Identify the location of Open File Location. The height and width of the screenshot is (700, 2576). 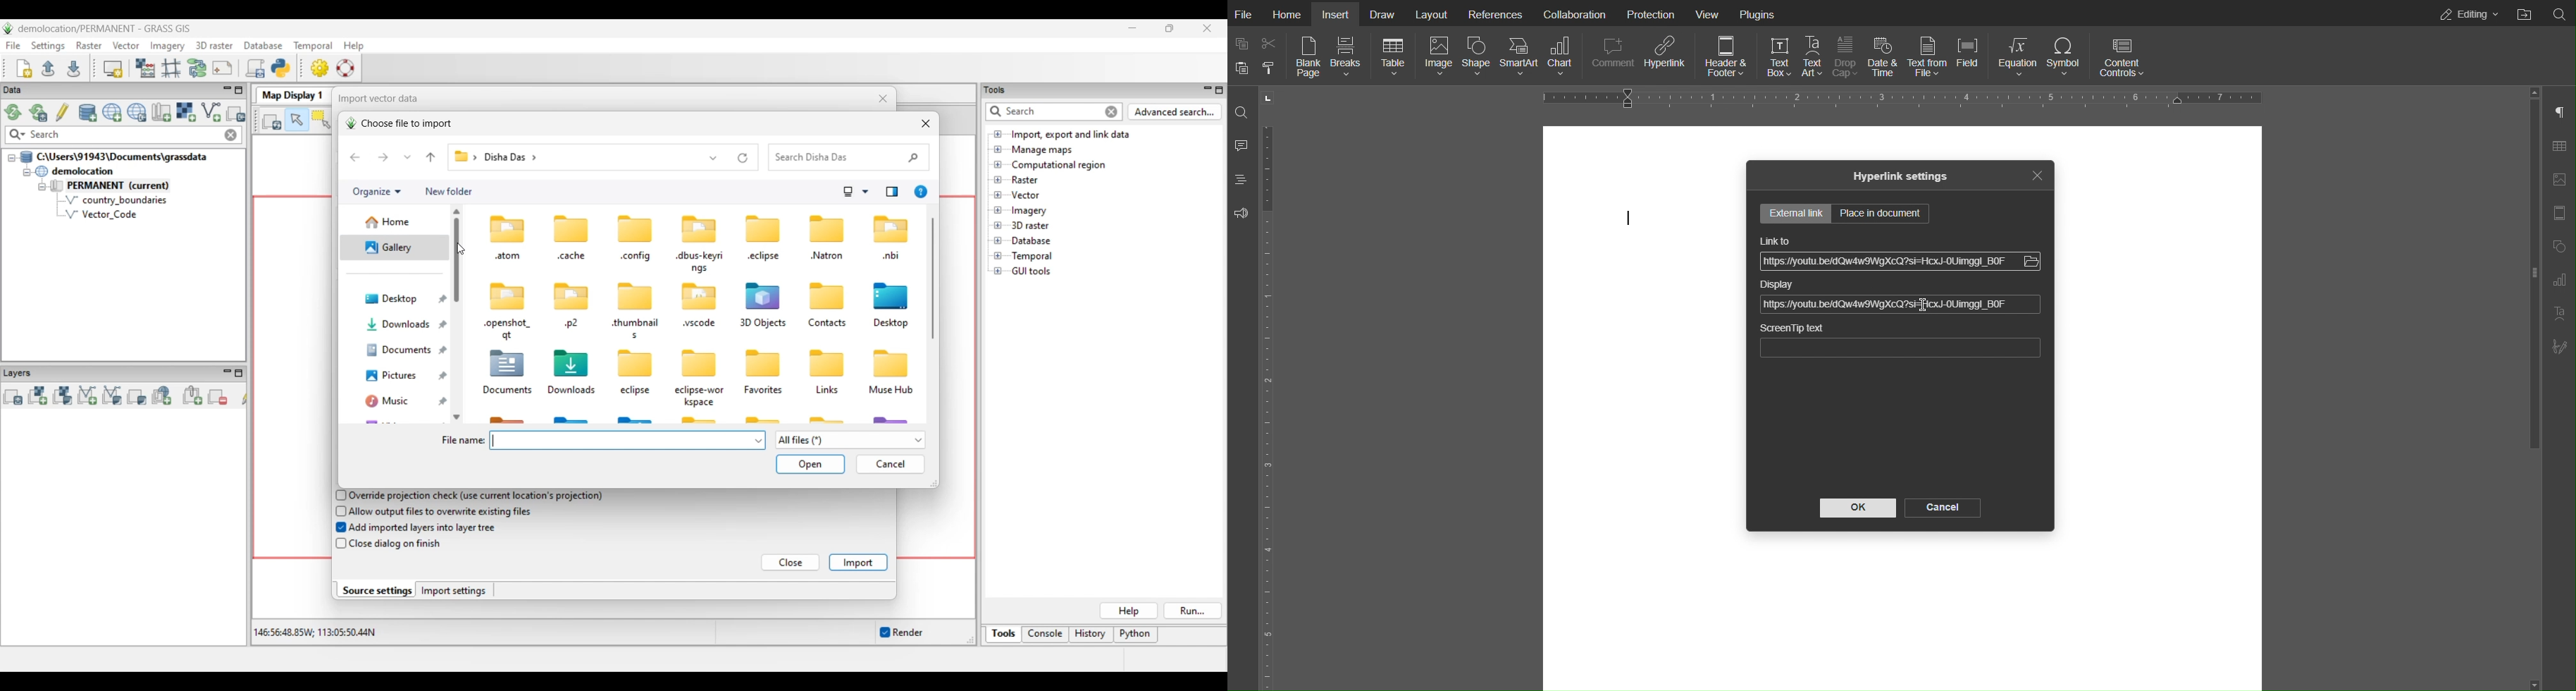
(2525, 13).